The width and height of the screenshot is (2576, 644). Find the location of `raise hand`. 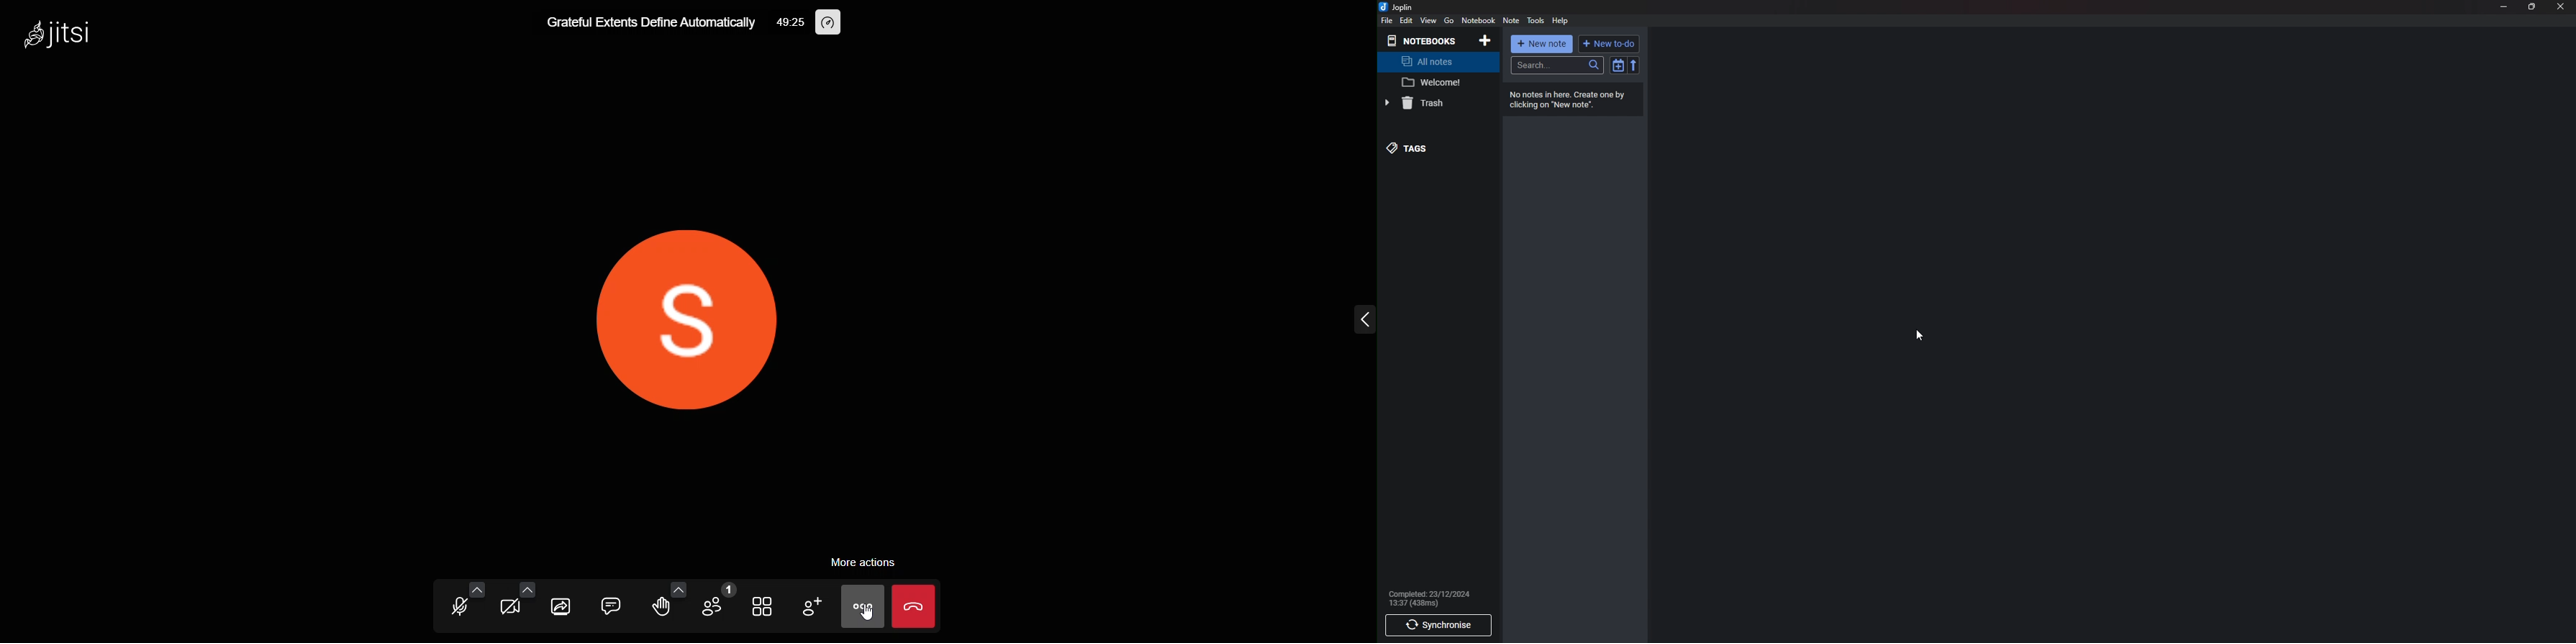

raise hand is located at coordinates (659, 608).